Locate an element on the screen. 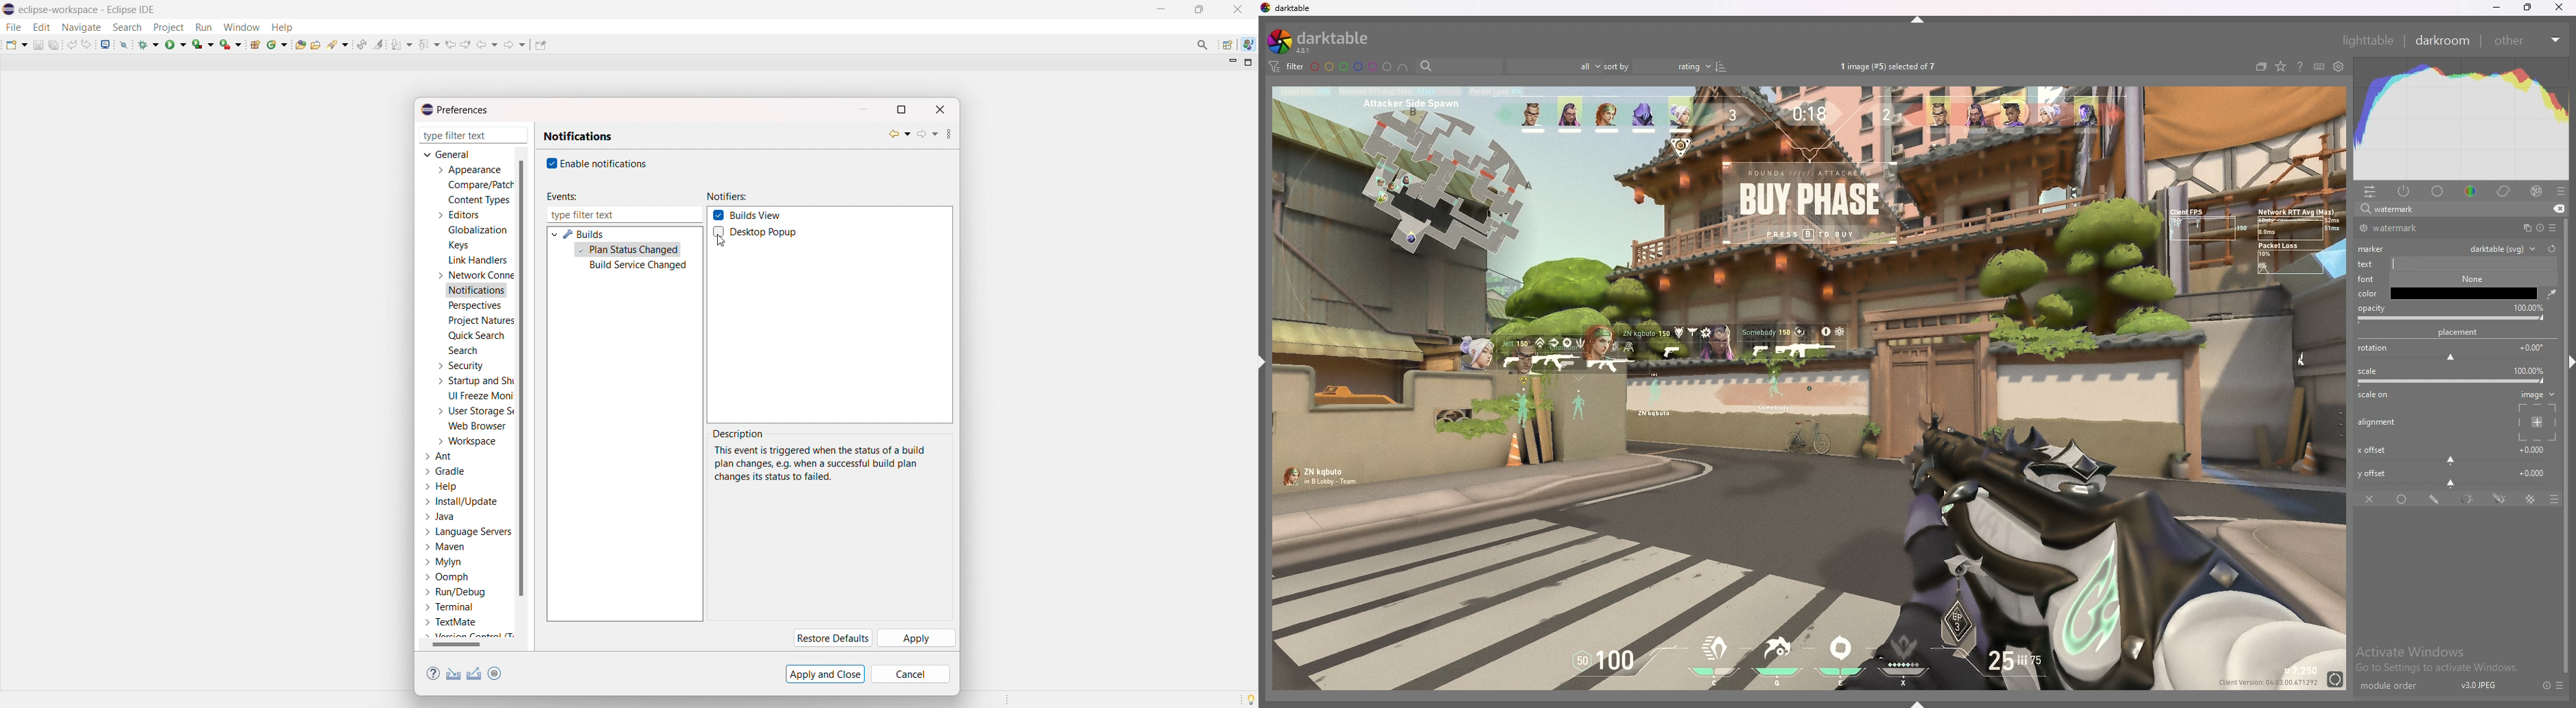 The width and height of the screenshot is (2576, 728). presets is located at coordinates (2560, 685).